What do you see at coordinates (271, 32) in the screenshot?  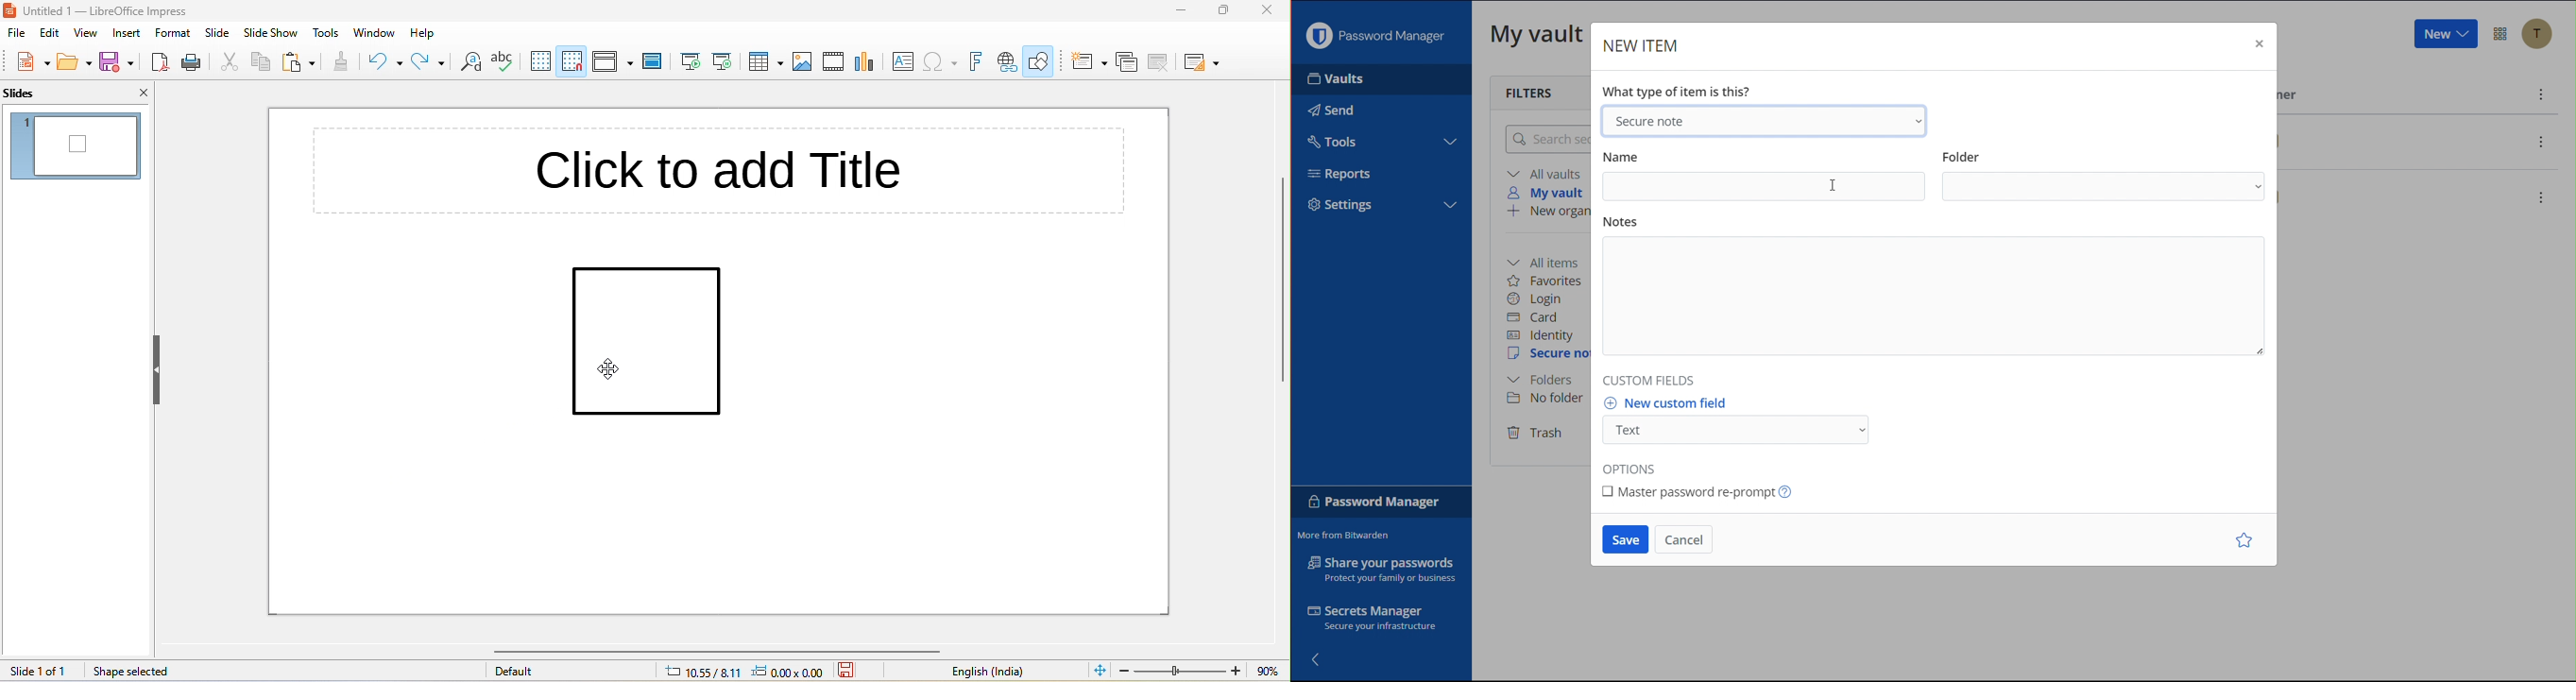 I see `slideshow` at bounding box center [271, 32].